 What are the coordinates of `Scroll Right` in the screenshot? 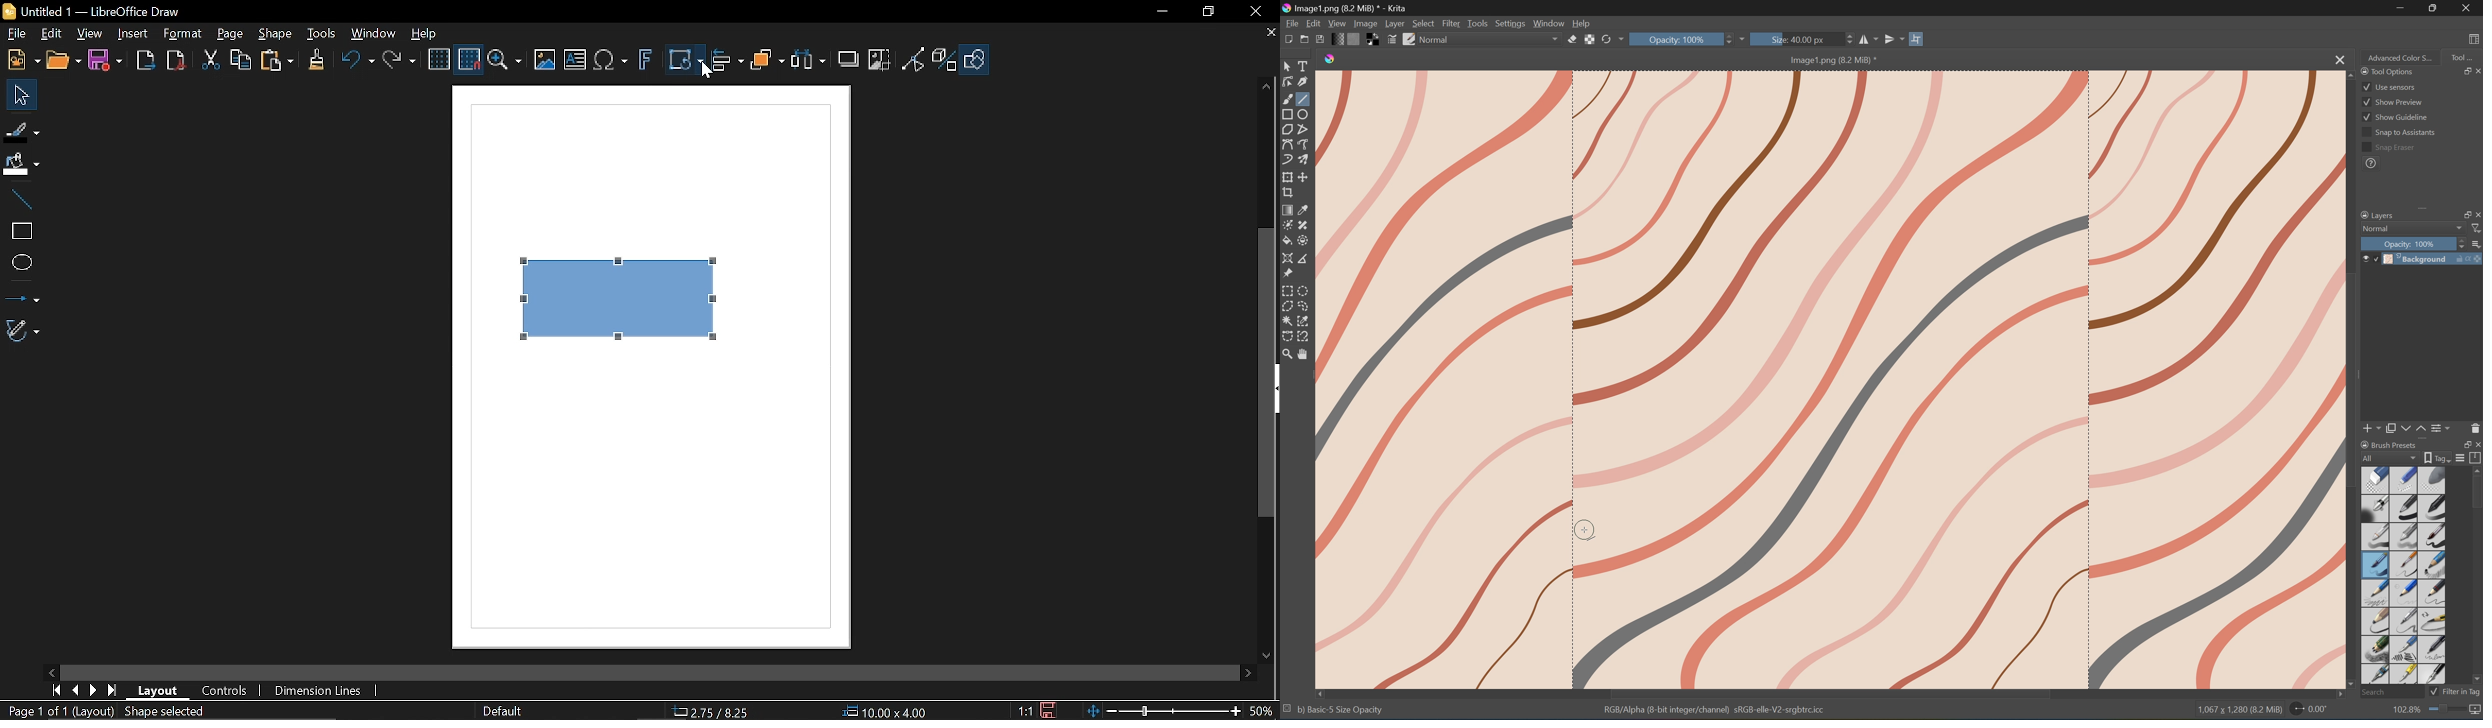 It's located at (2336, 695).